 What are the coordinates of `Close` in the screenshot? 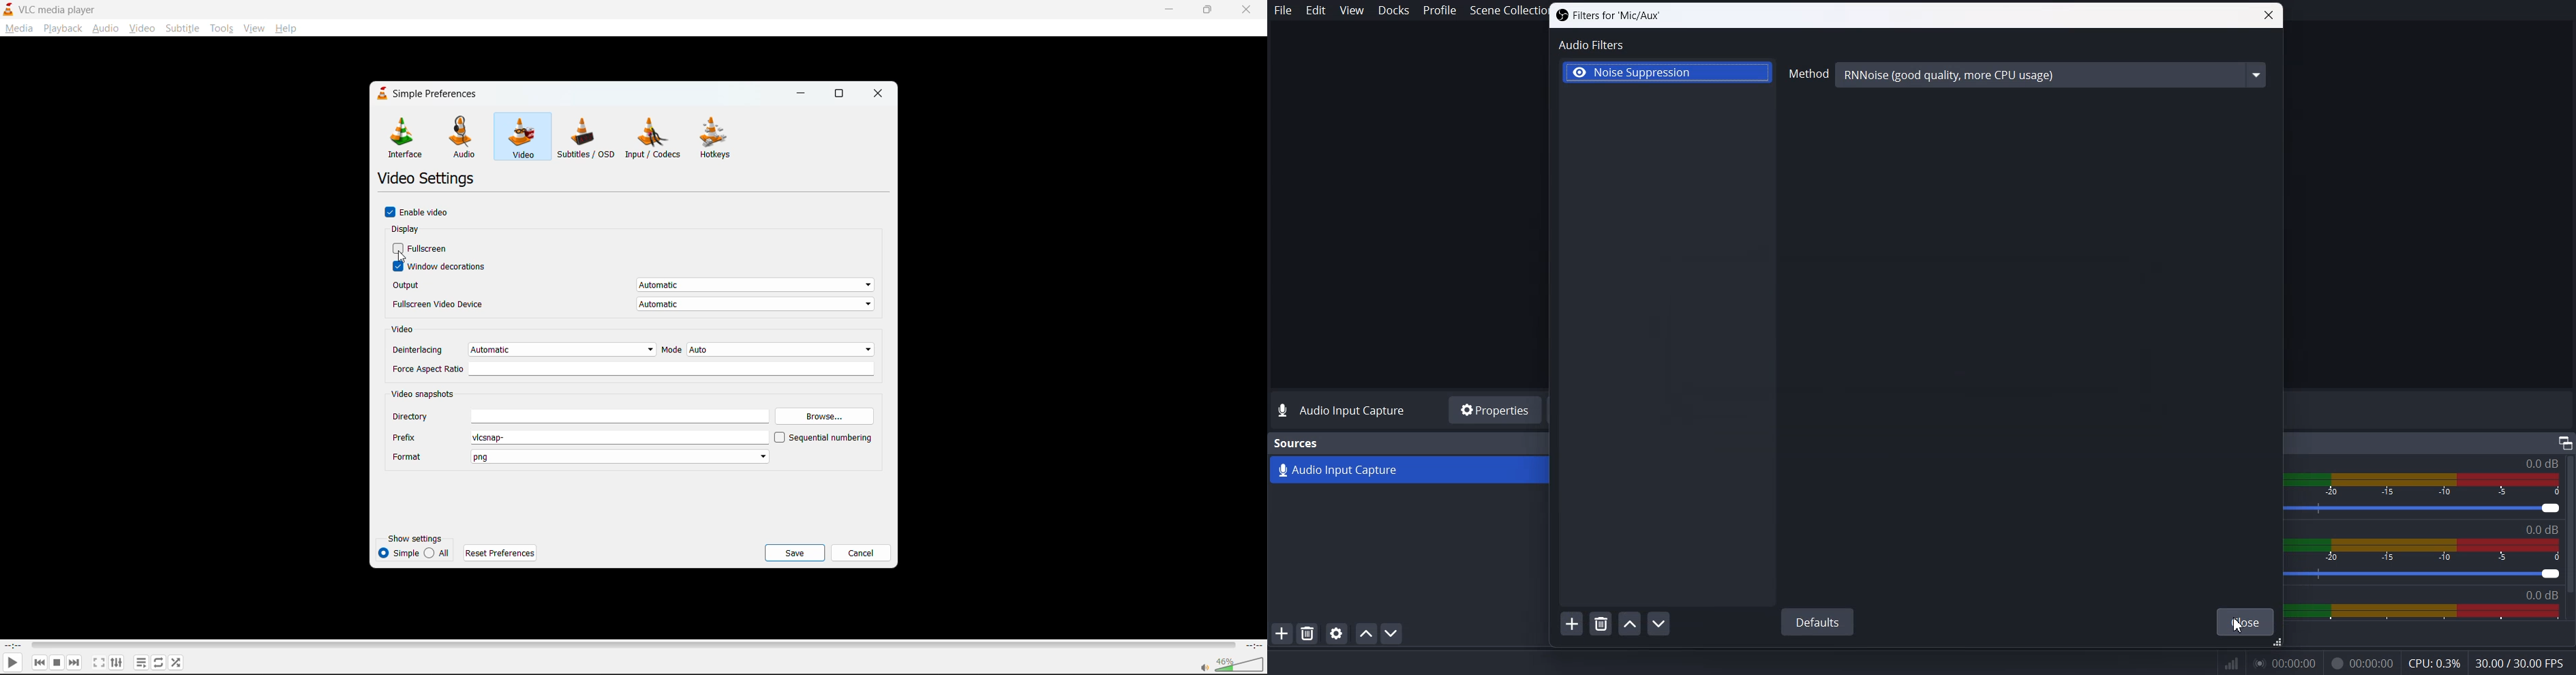 It's located at (2245, 622).